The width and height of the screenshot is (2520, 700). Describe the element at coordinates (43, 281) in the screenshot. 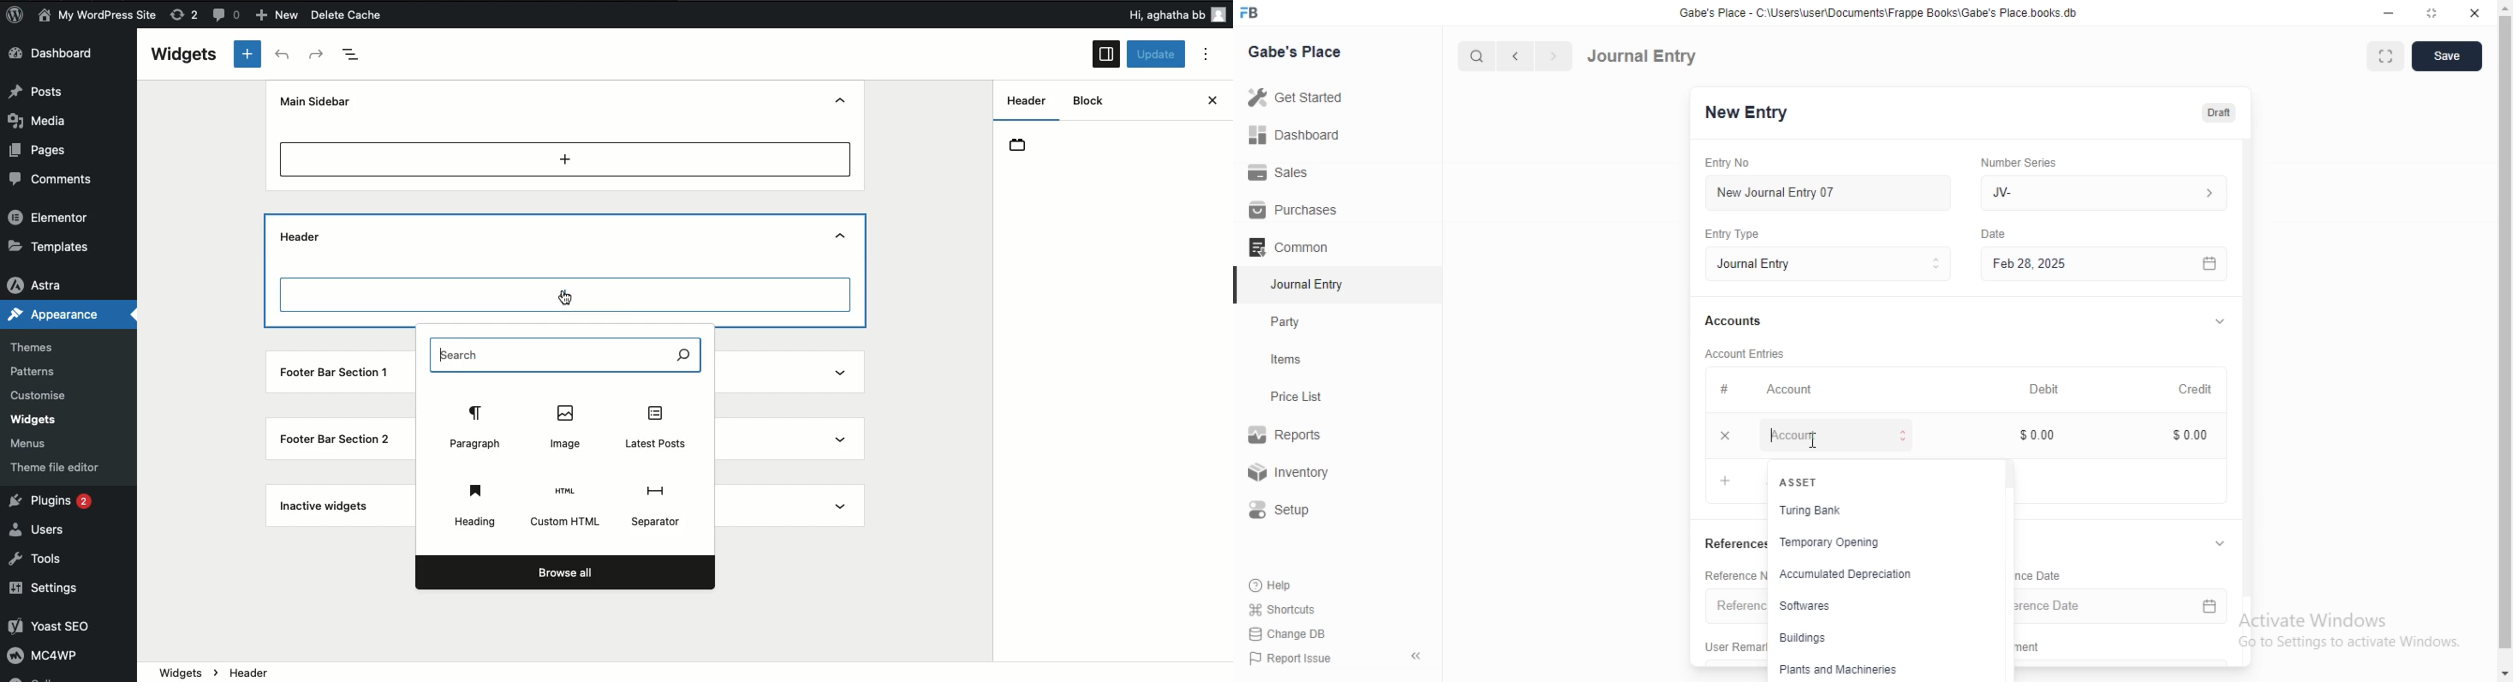

I see `Astra` at that location.